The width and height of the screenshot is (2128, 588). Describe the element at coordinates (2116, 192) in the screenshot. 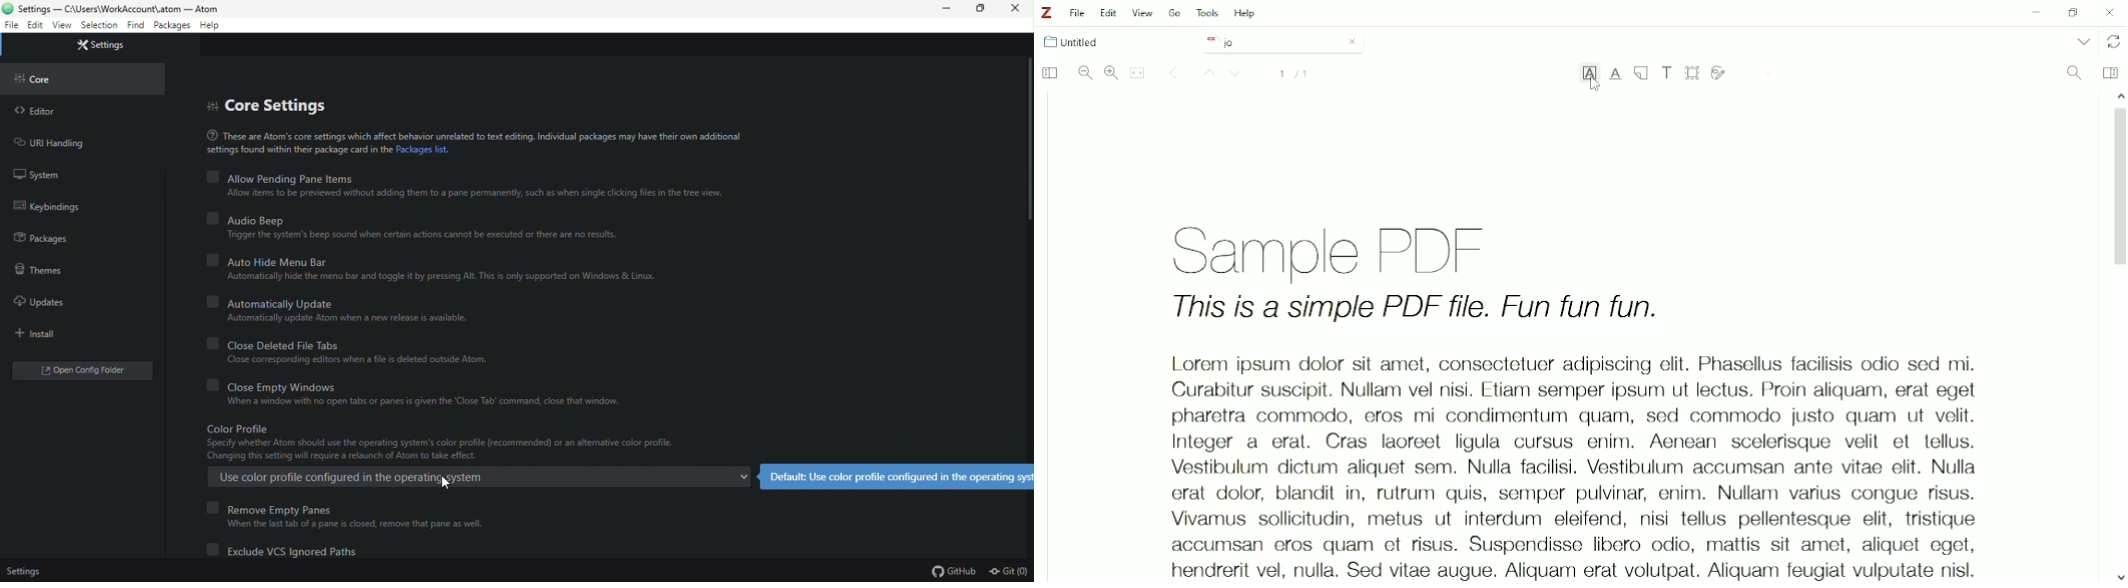

I see `Vertical scrollbar` at that location.